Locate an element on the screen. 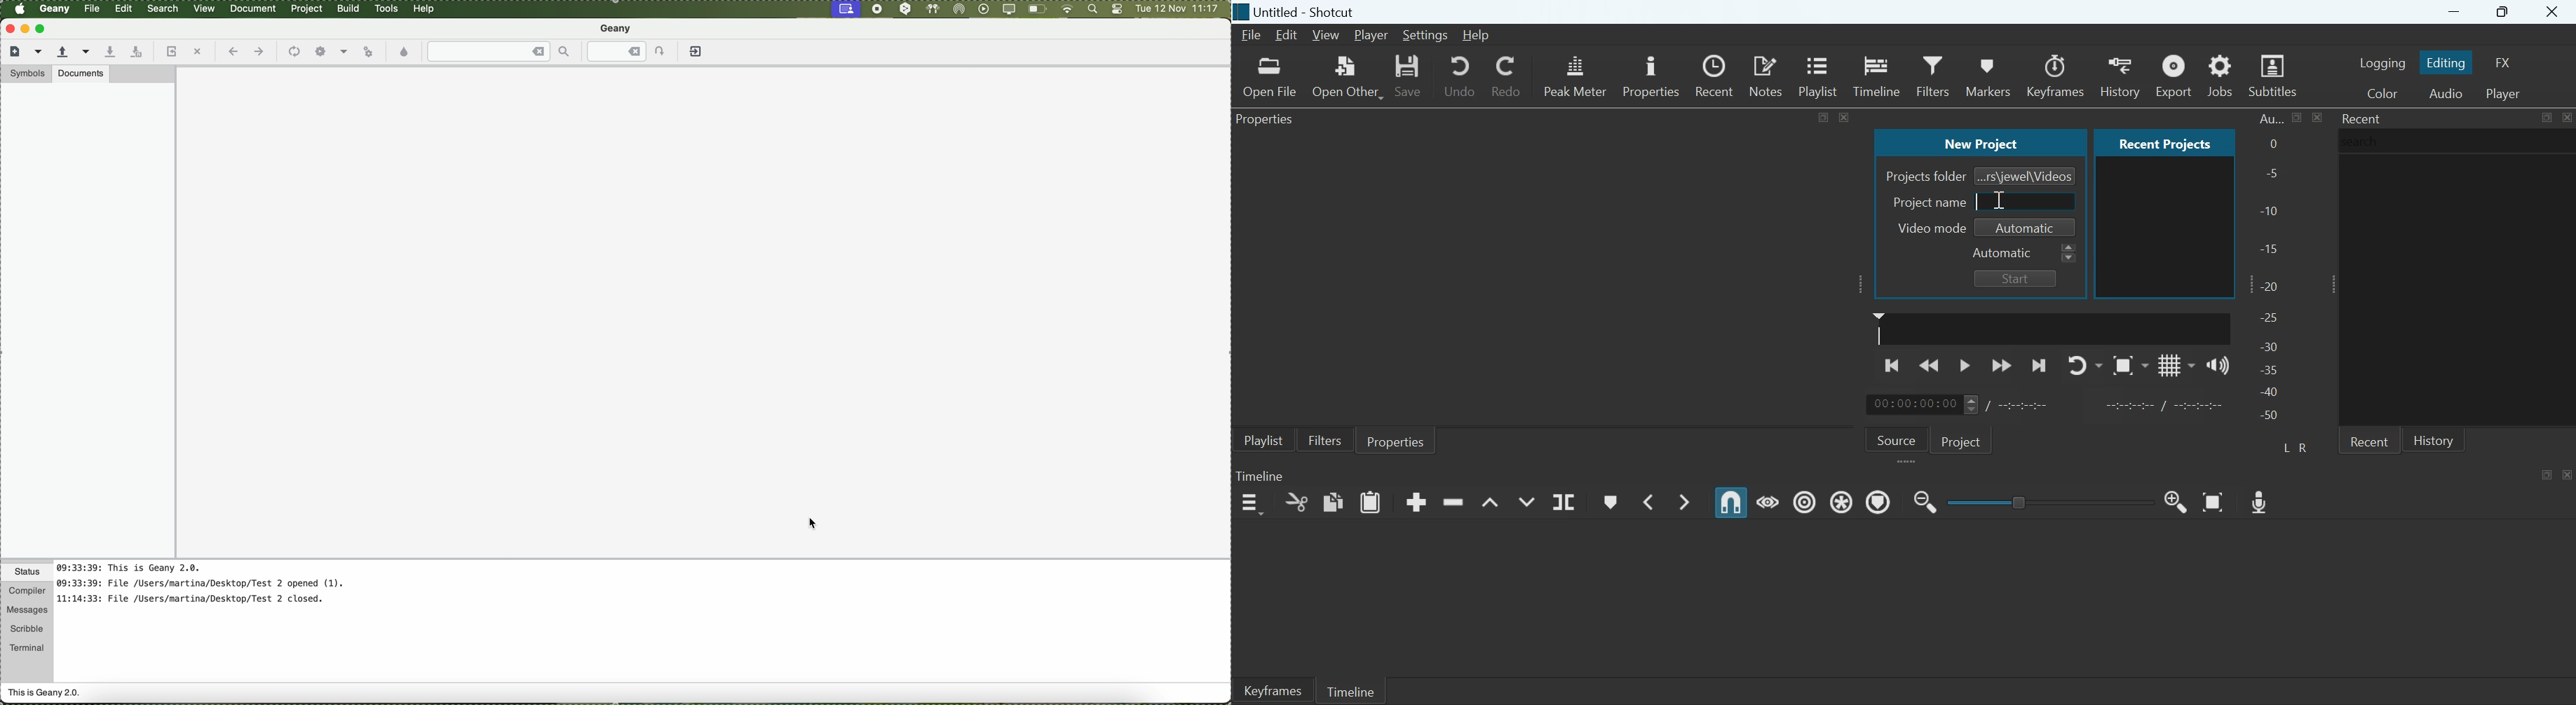 This screenshot has height=728, width=2576. Split at payhead is located at coordinates (1565, 502).